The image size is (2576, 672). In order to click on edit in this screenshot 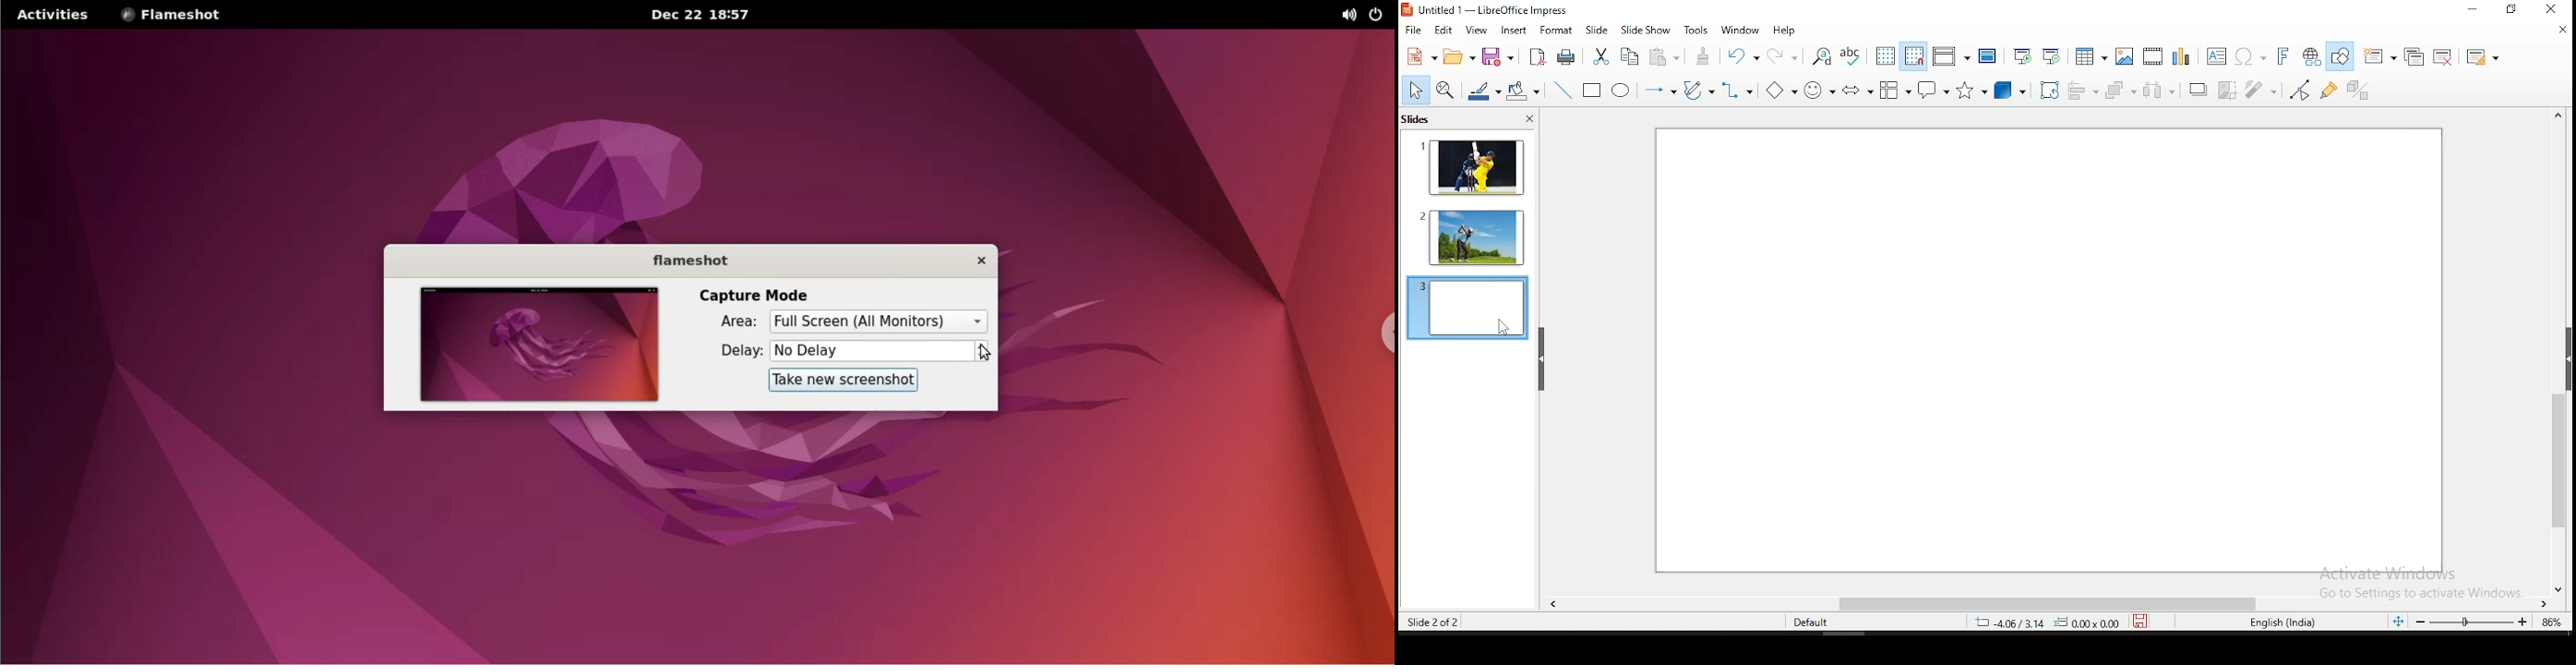, I will do `click(1443, 30)`.